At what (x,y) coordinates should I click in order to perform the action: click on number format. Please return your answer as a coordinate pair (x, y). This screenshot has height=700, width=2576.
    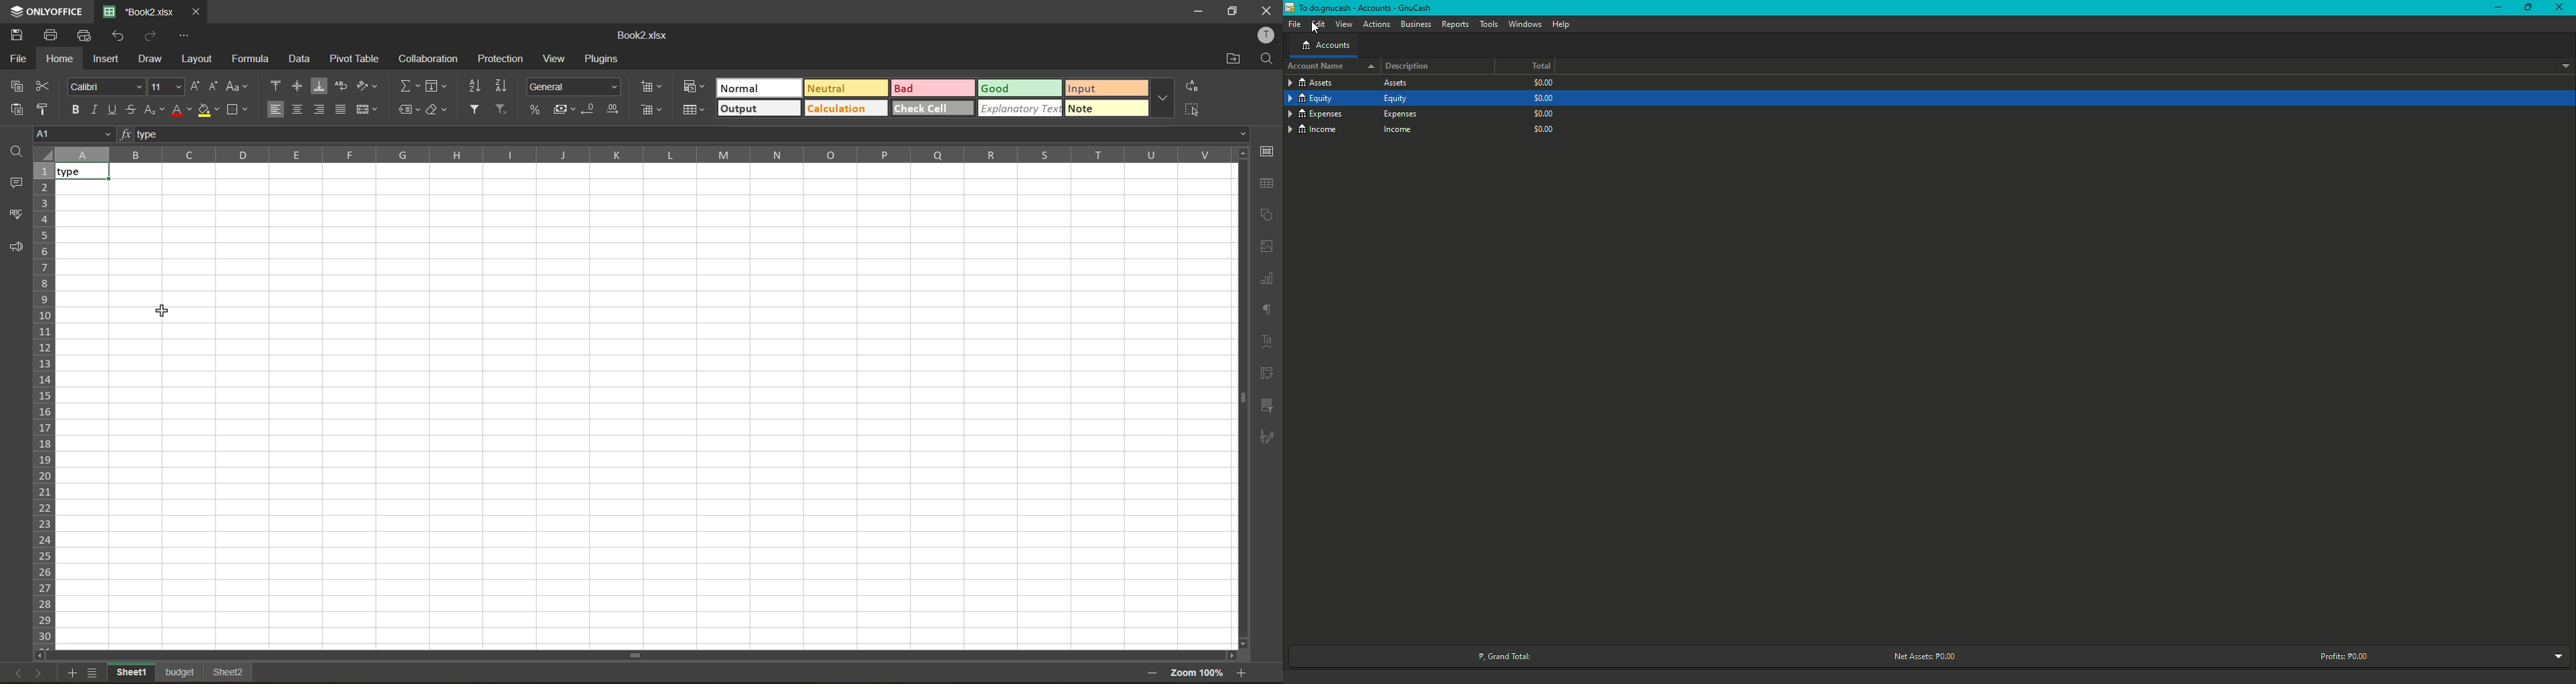
    Looking at the image, I should click on (575, 86).